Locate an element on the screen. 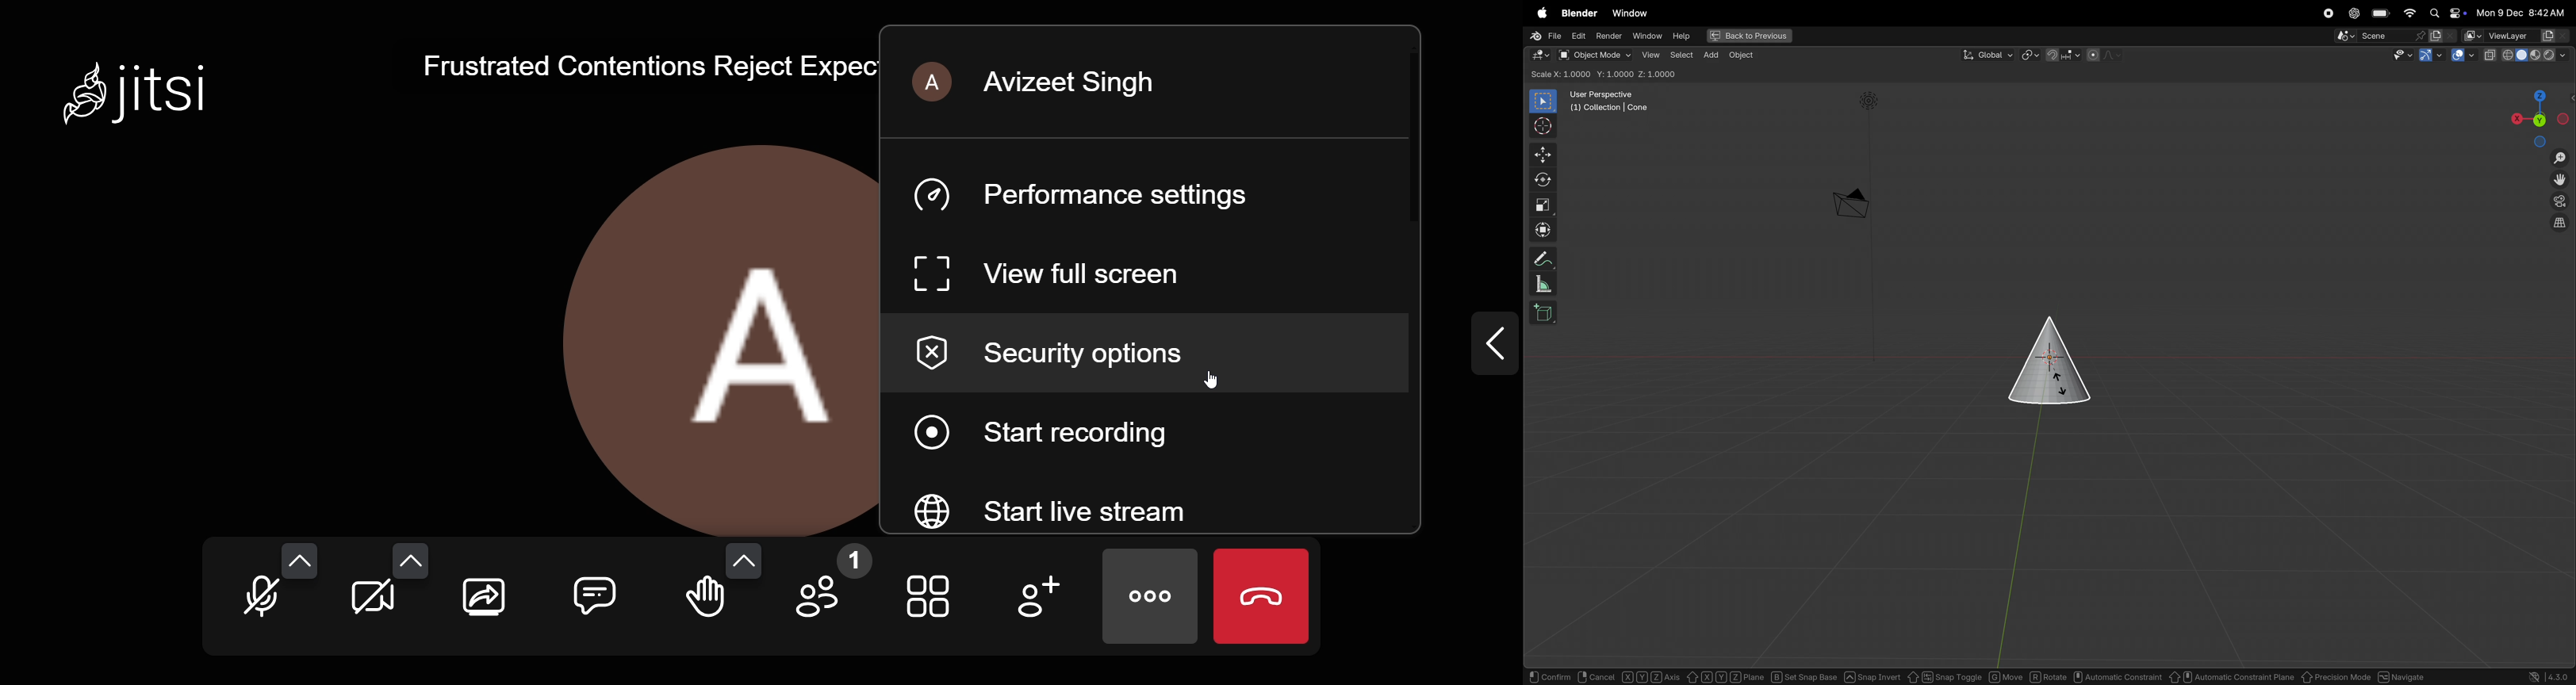 This screenshot has height=700, width=2576. date and time is located at coordinates (2521, 12).